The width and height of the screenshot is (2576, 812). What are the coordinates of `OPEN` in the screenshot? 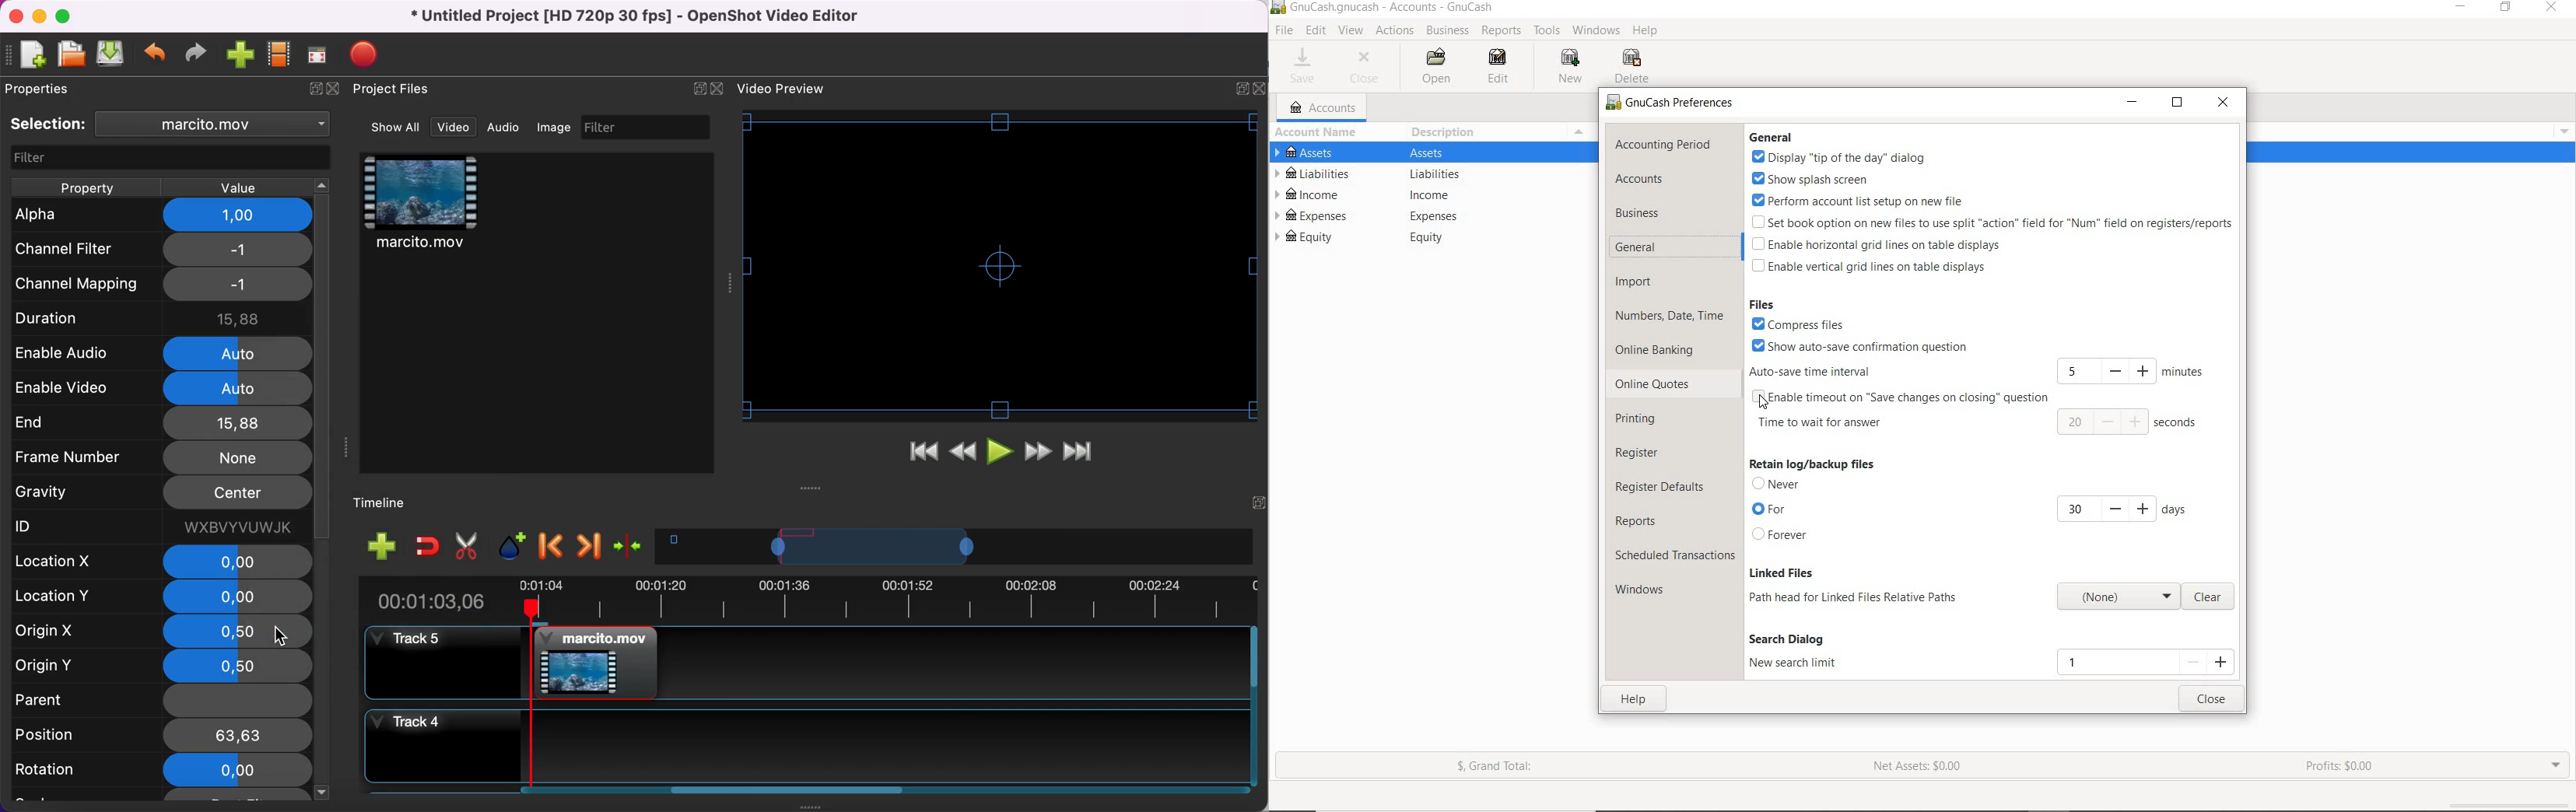 It's located at (1442, 66).